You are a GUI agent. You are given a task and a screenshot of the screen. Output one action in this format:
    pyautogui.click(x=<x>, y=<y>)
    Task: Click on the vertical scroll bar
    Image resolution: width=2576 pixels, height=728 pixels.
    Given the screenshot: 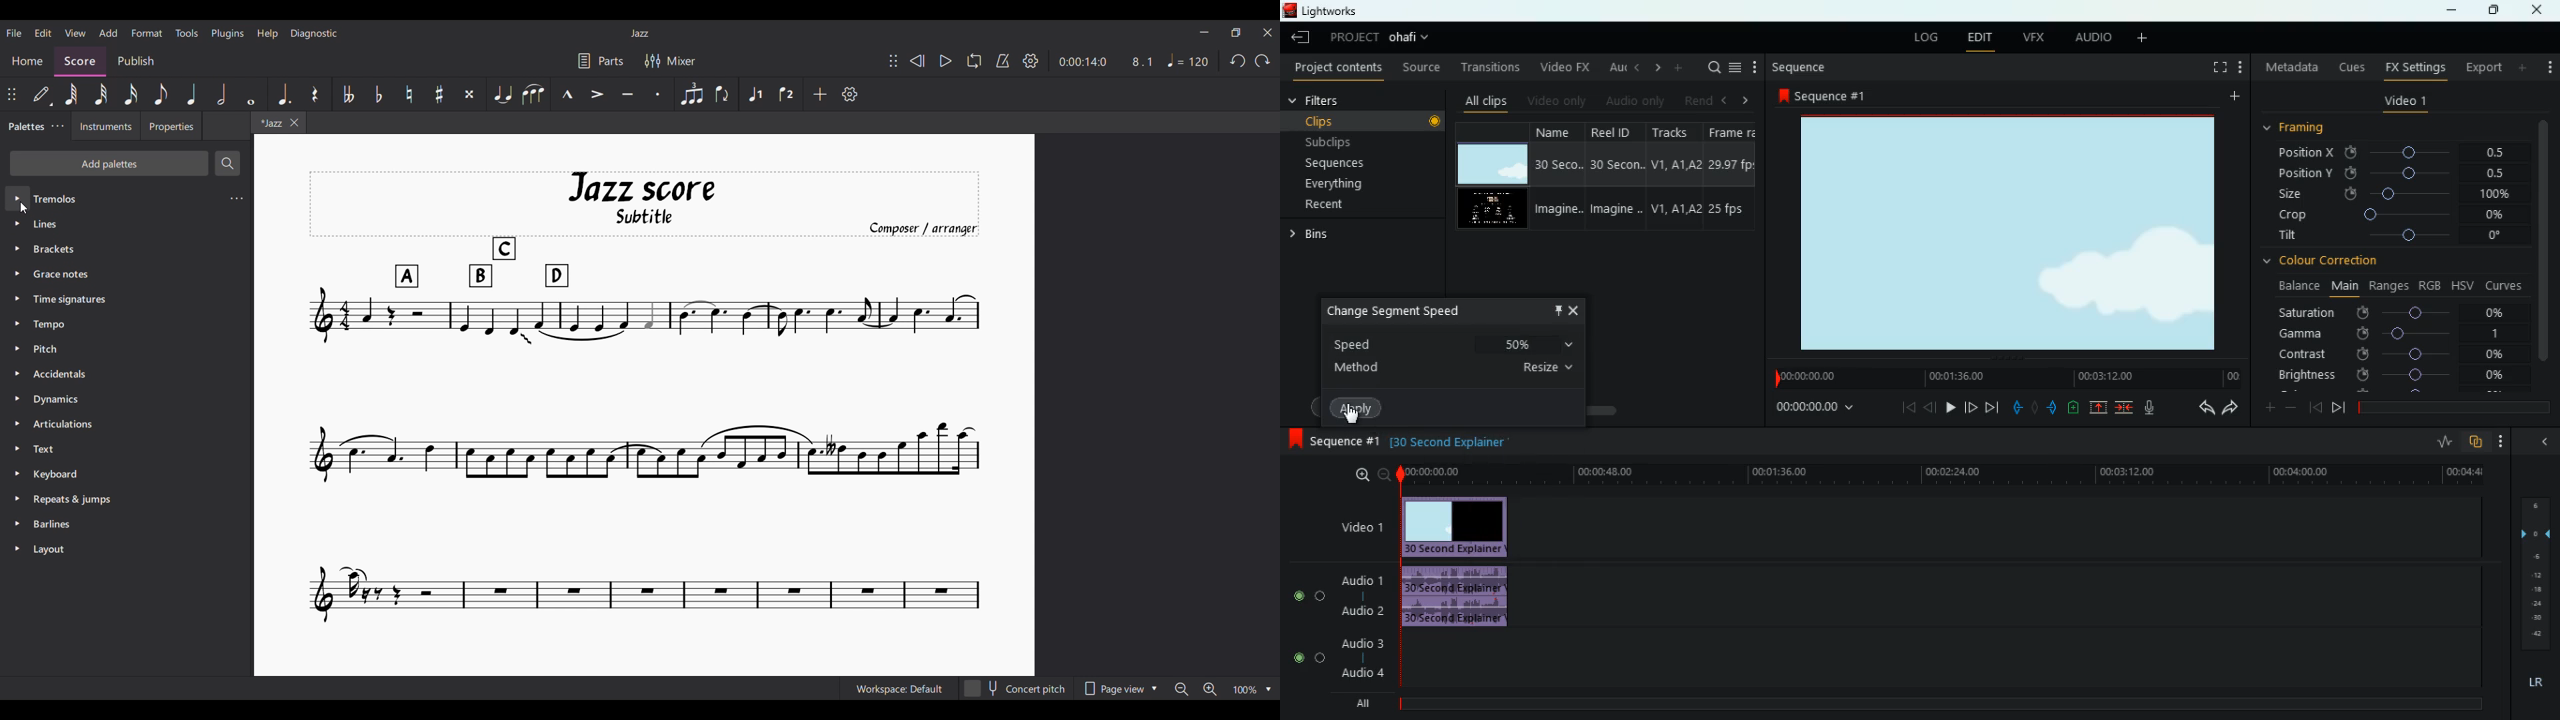 What is the action you would take?
    pyautogui.click(x=2544, y=239)
    